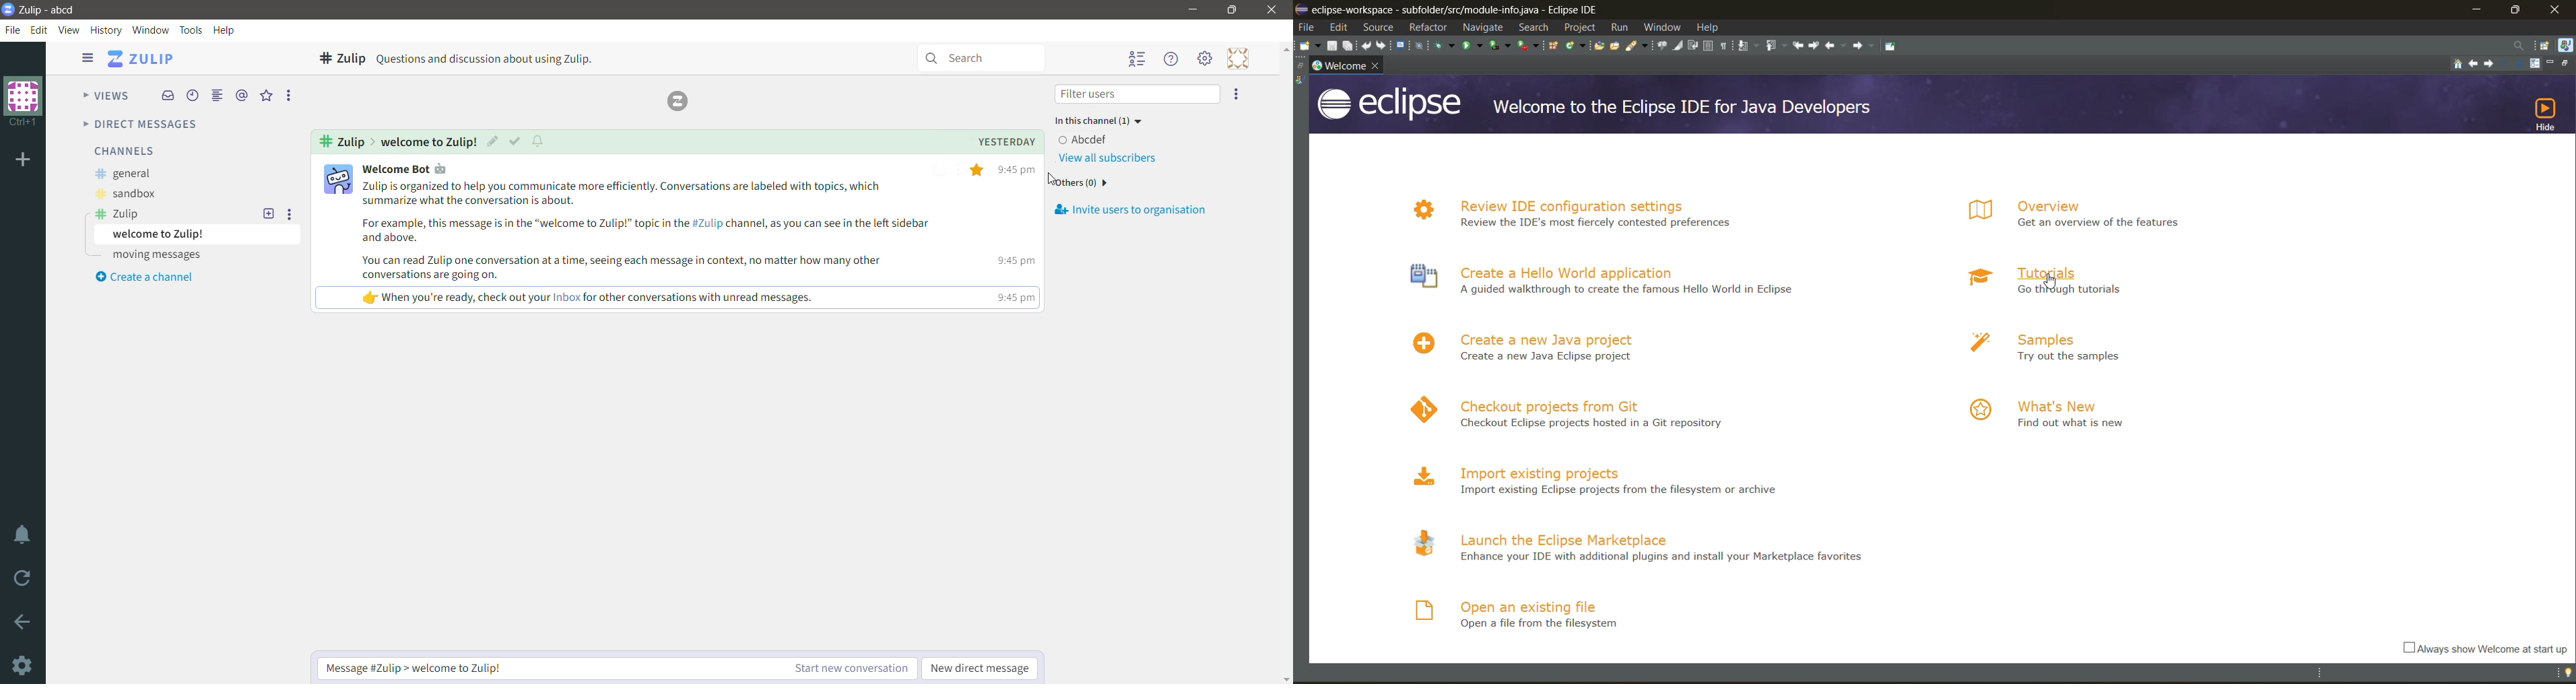  Describe the element at coordinates (2546, 116) in the screenshot. I see `hide` at that location.